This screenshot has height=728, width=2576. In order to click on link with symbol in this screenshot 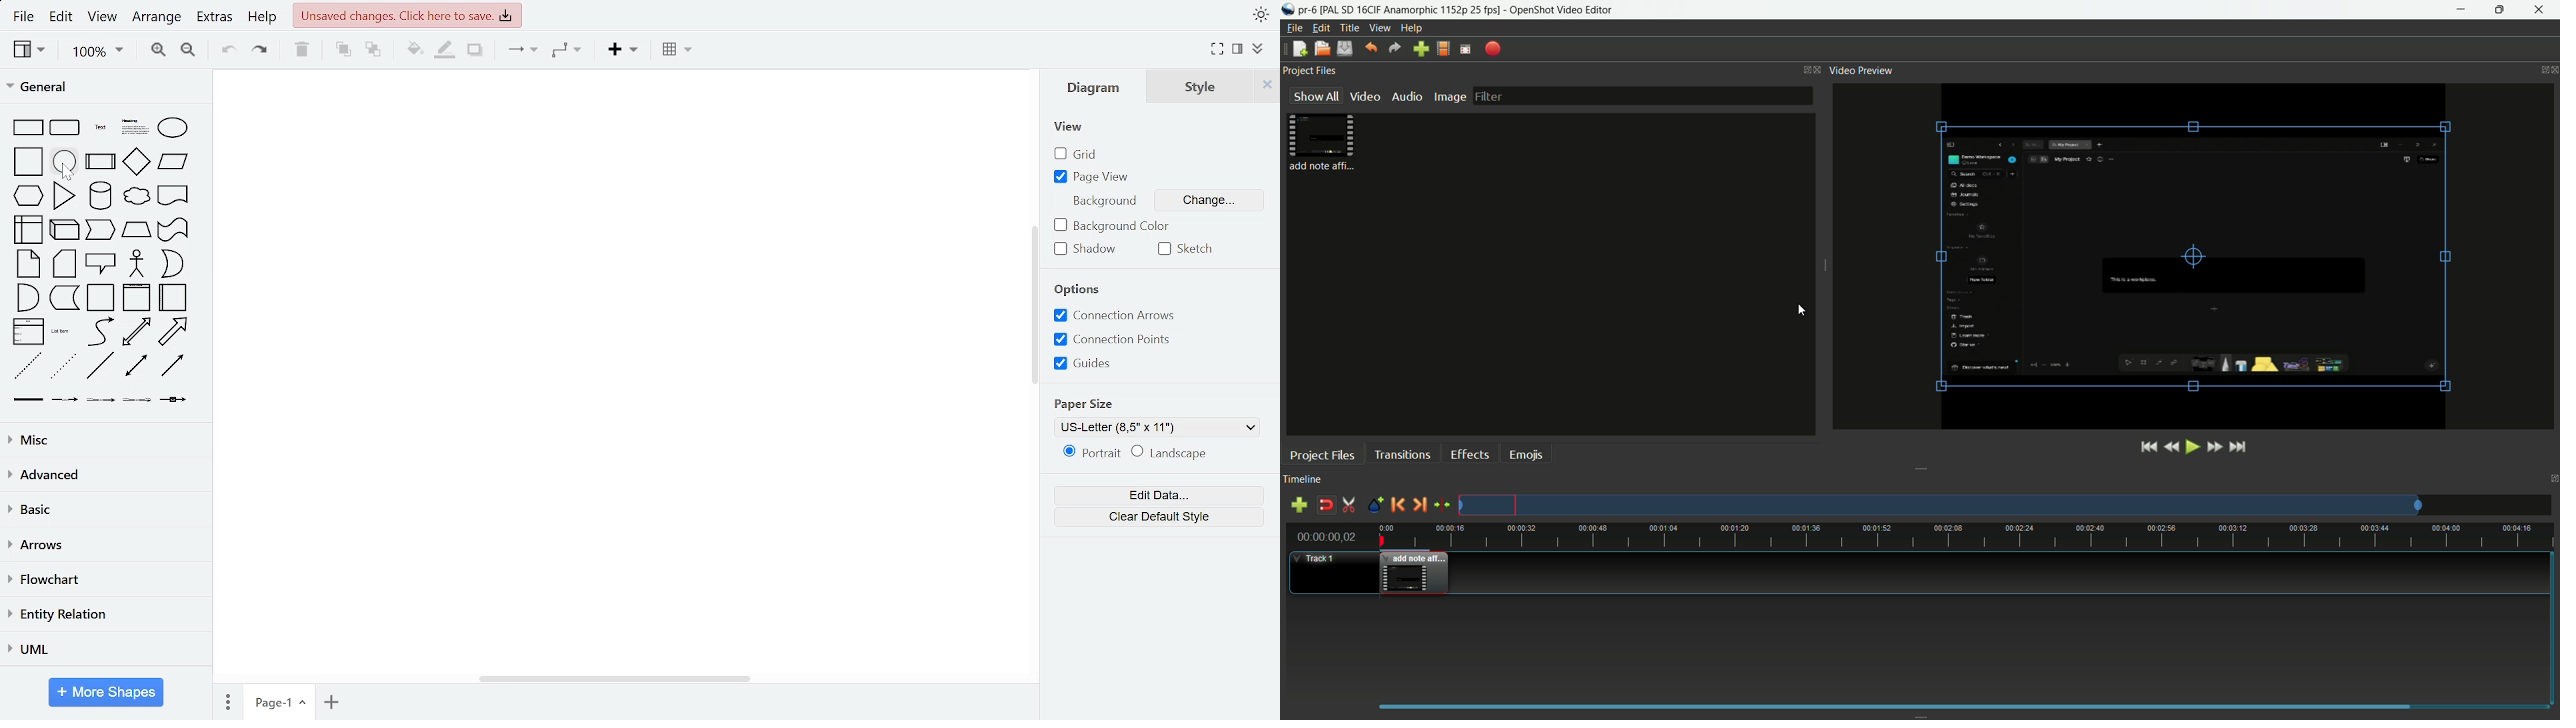, I will do `click(175, 400)`.